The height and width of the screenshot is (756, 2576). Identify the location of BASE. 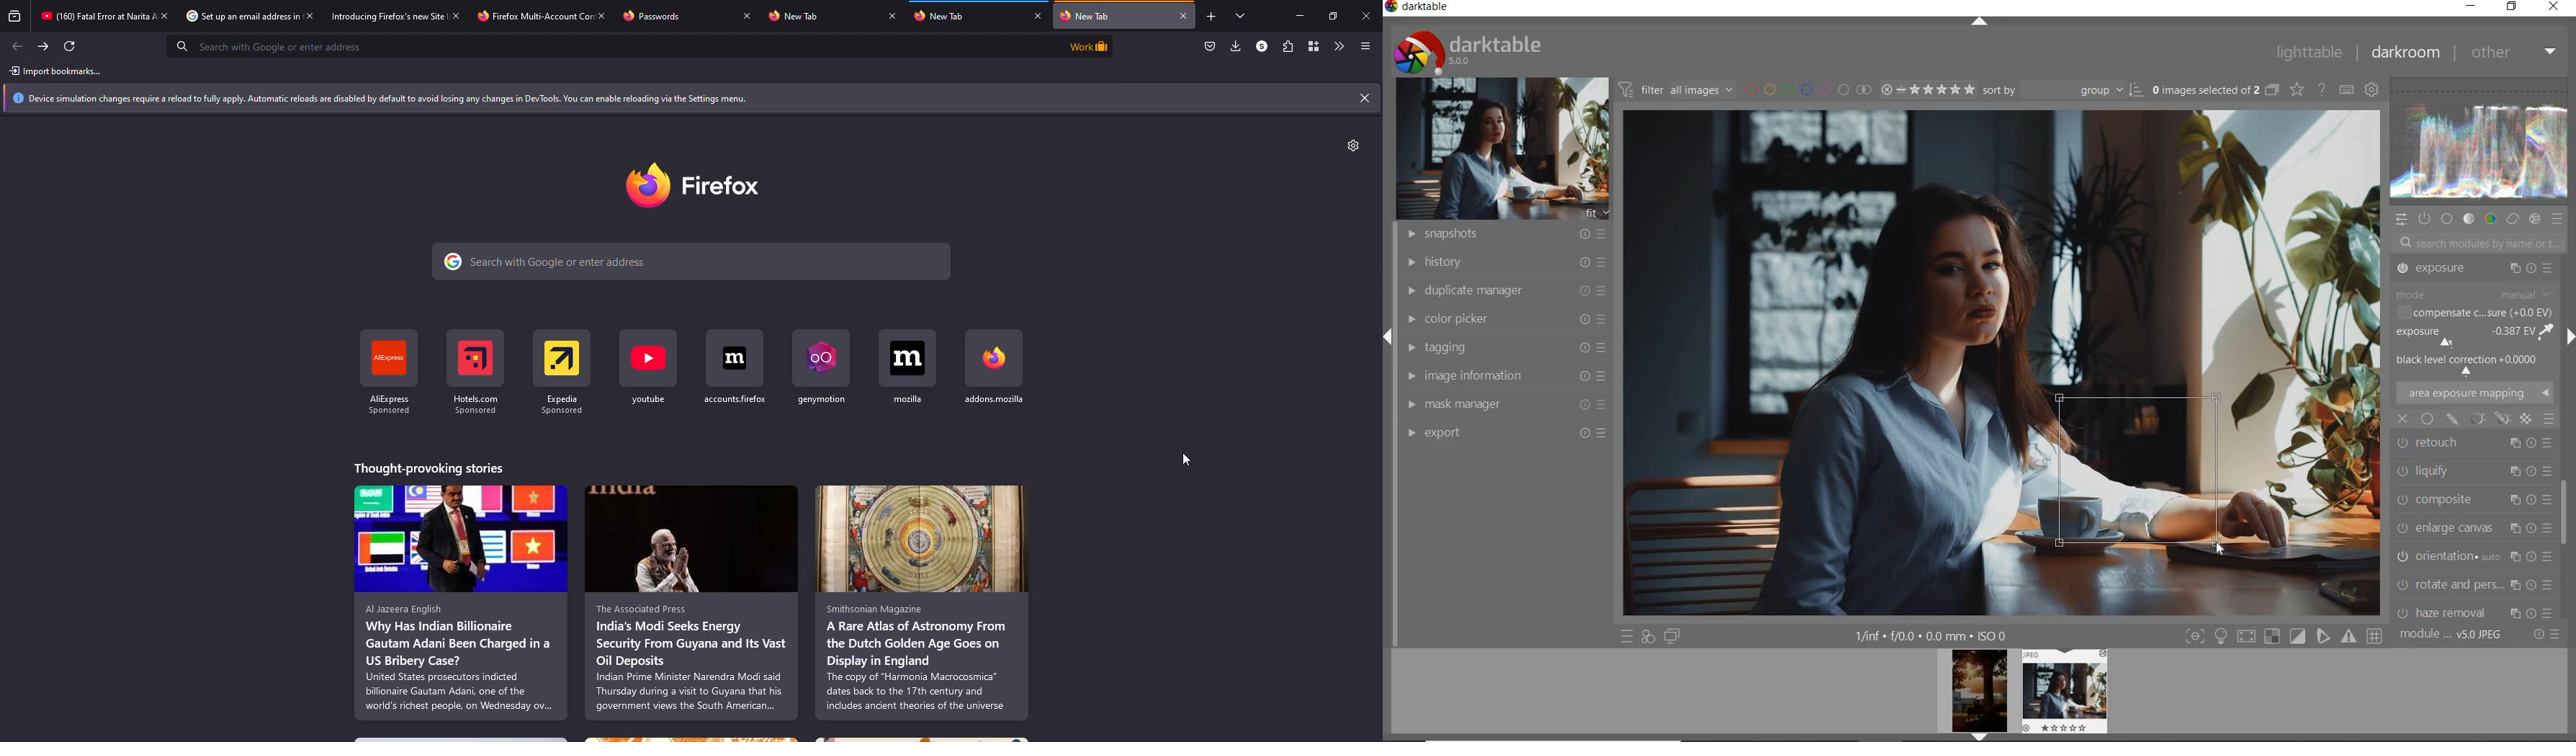
(2447, 220).